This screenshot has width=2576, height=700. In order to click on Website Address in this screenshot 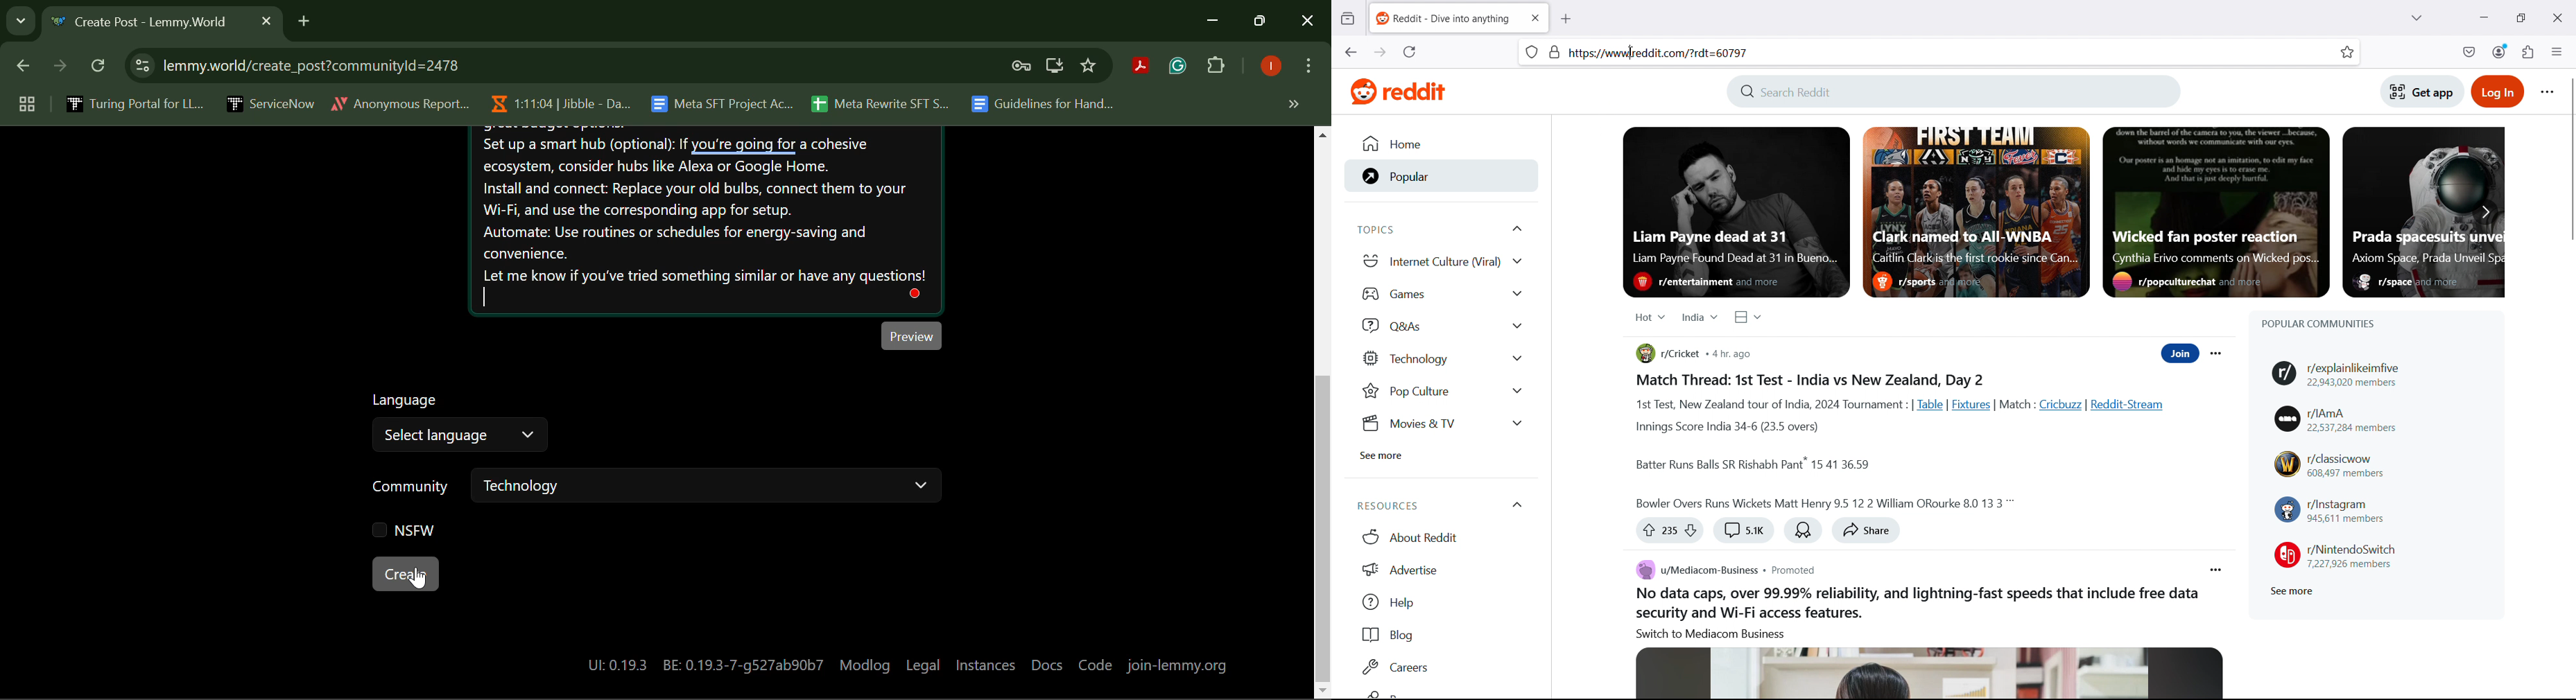, I will do `click(488, 65)`.